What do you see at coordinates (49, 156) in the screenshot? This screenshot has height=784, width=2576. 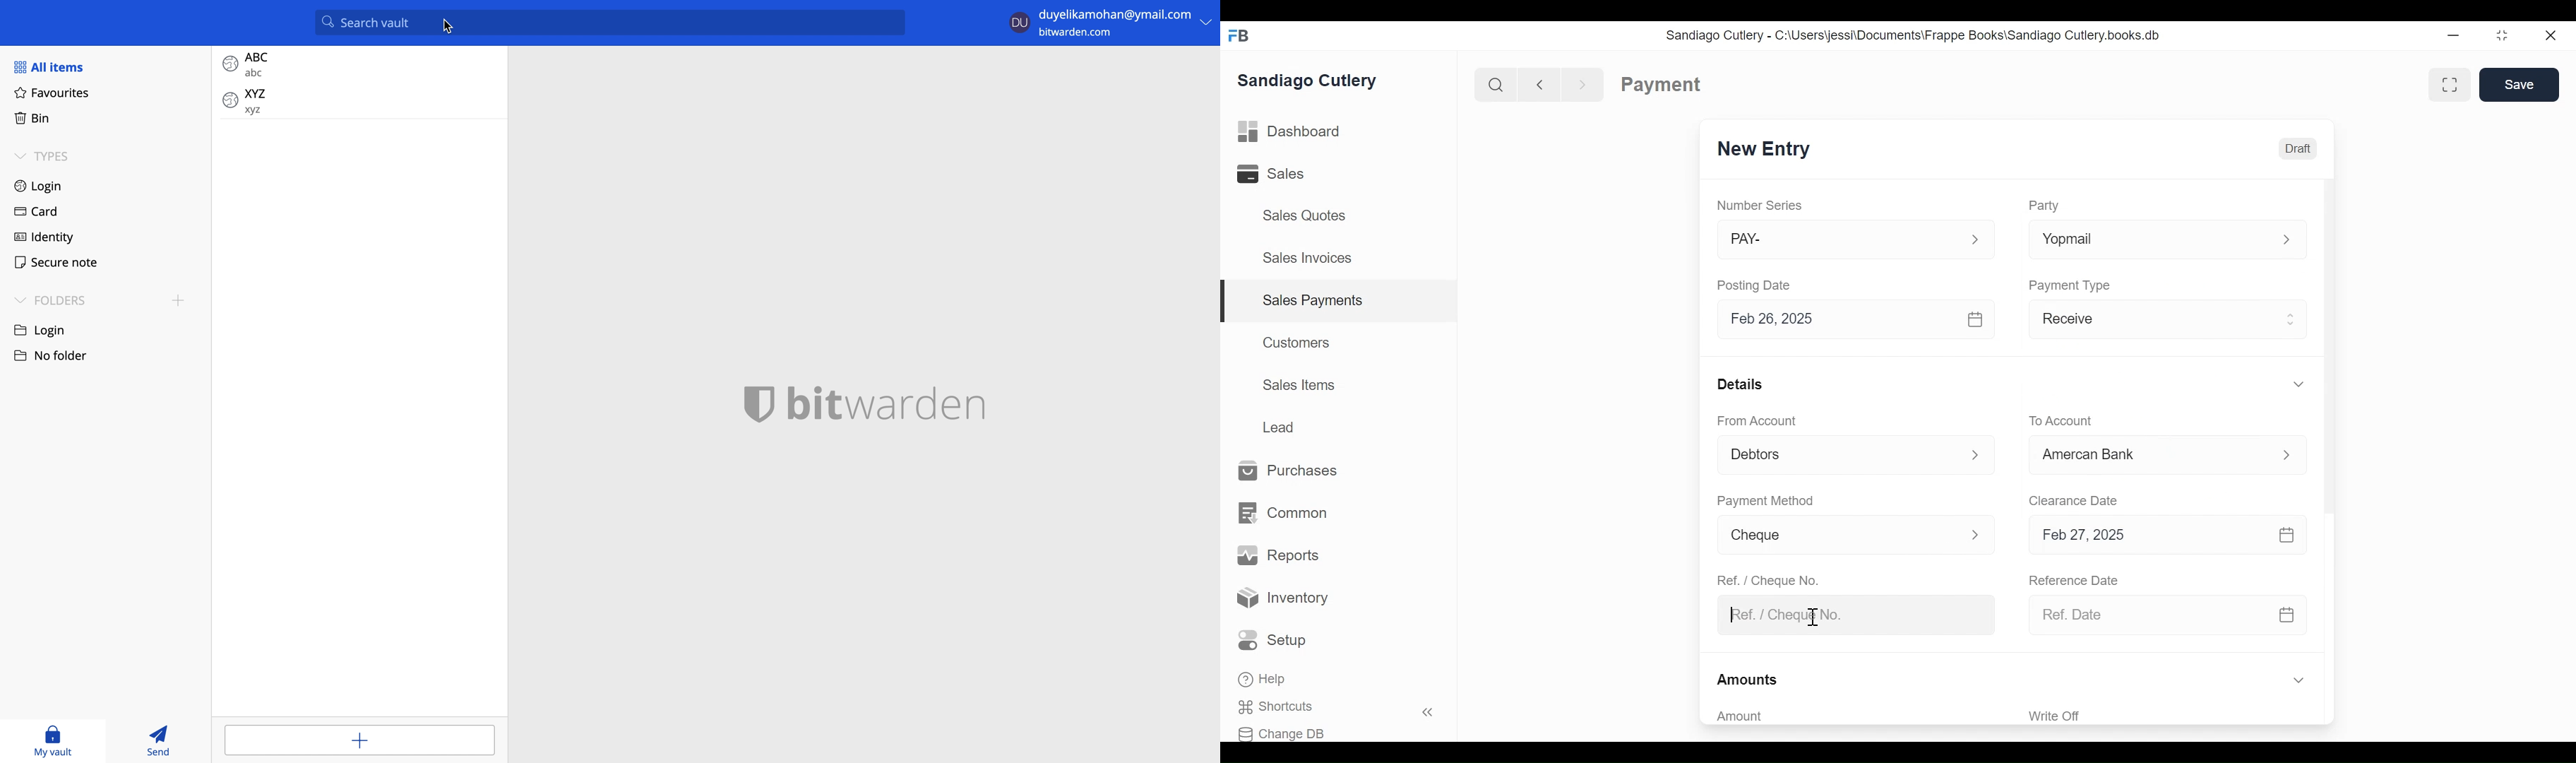 I see `types` at bounding box center [49, 156].